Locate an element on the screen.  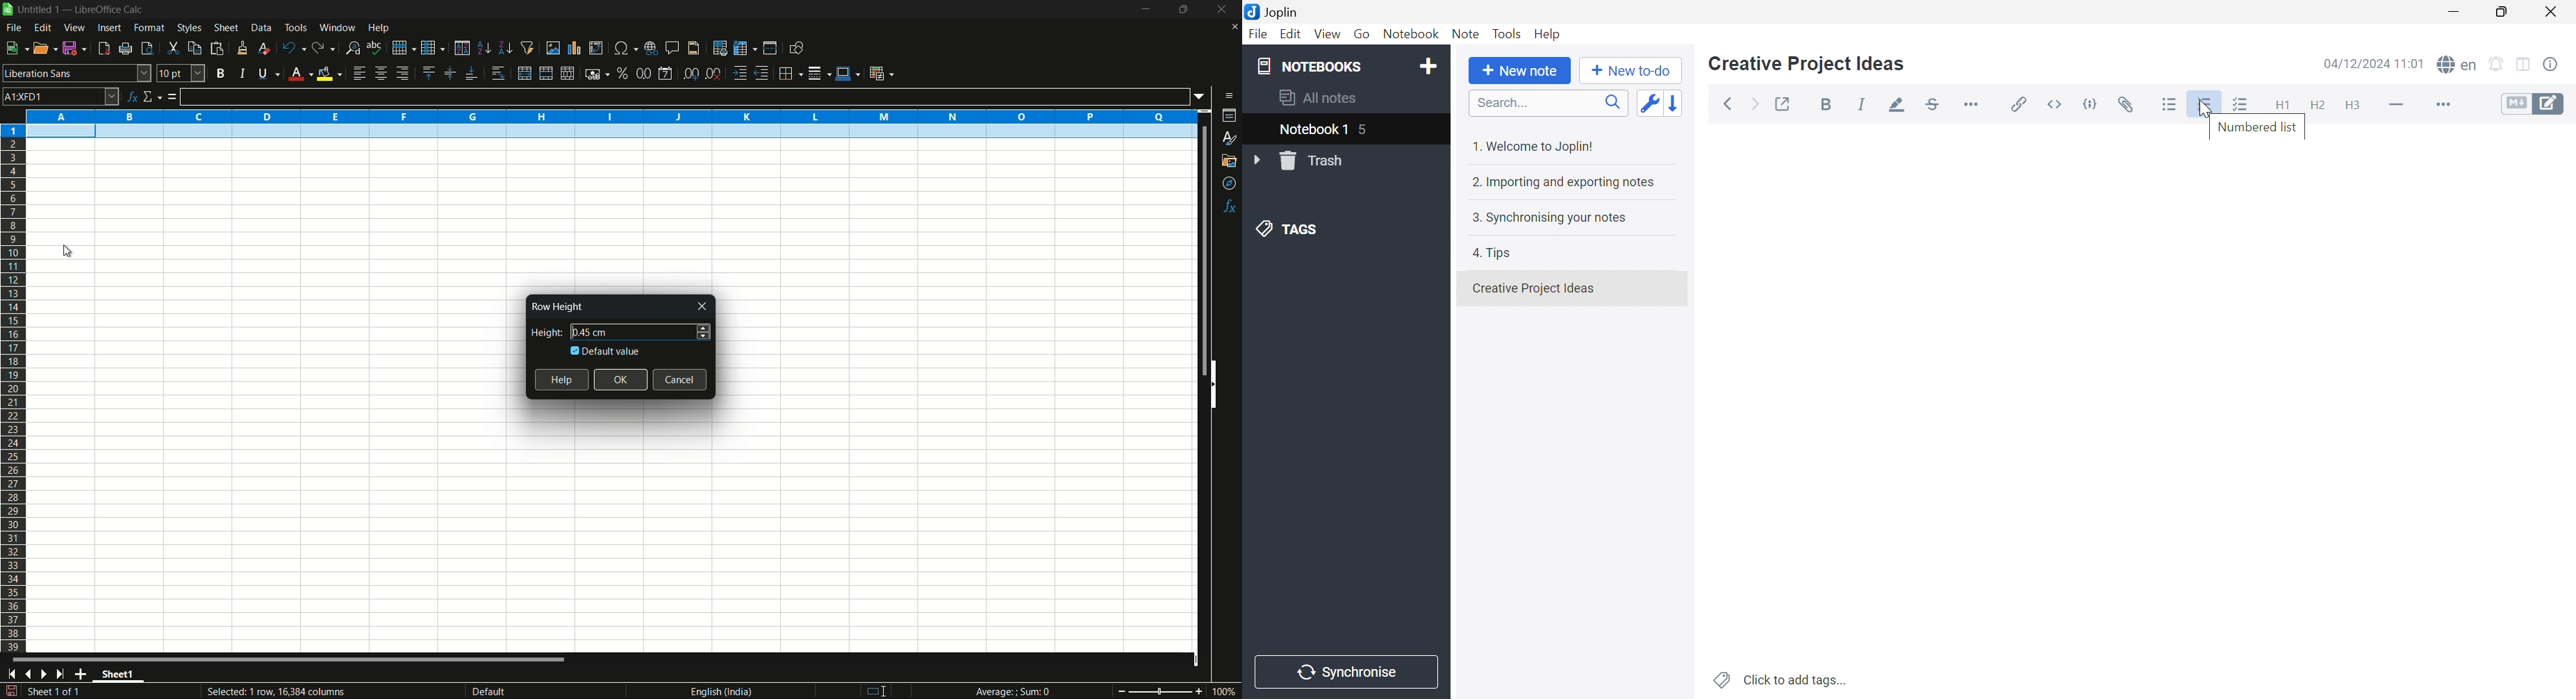
Code is located at coordinates (2093, 103).